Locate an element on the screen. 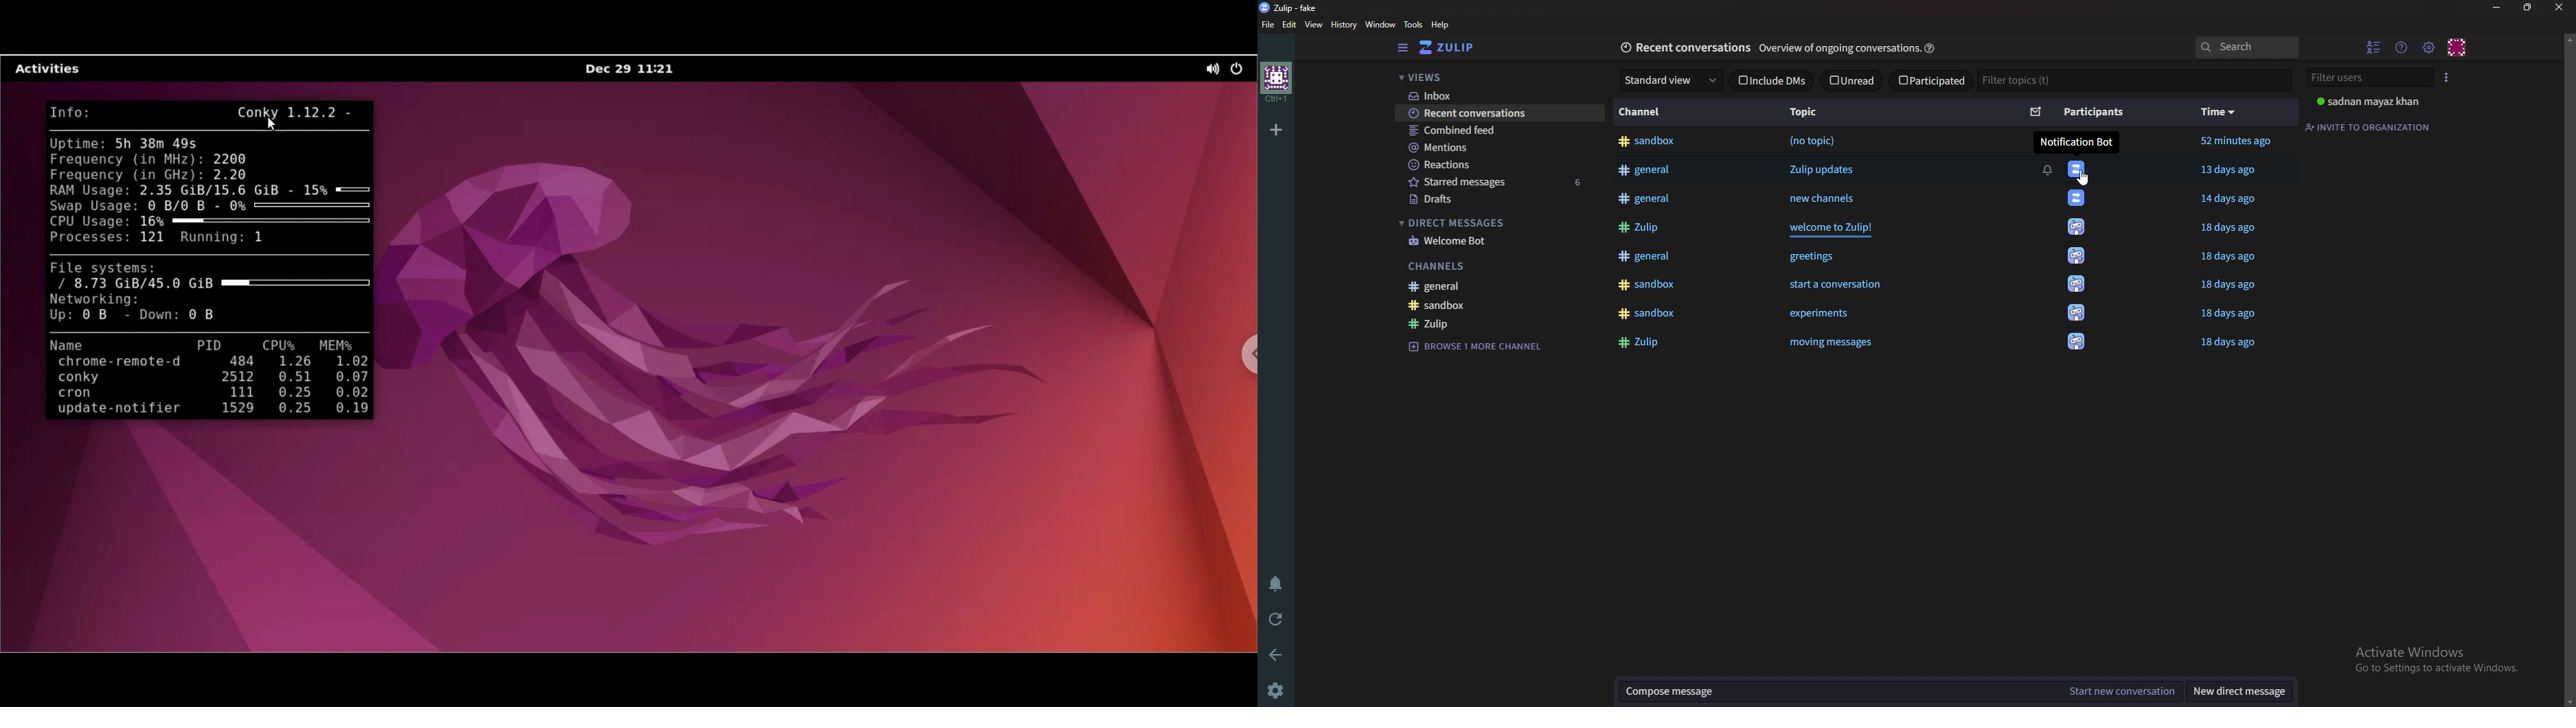 The width and height of the screenshot is (2576, 728). Edit is located at coordinates (1290, 25).